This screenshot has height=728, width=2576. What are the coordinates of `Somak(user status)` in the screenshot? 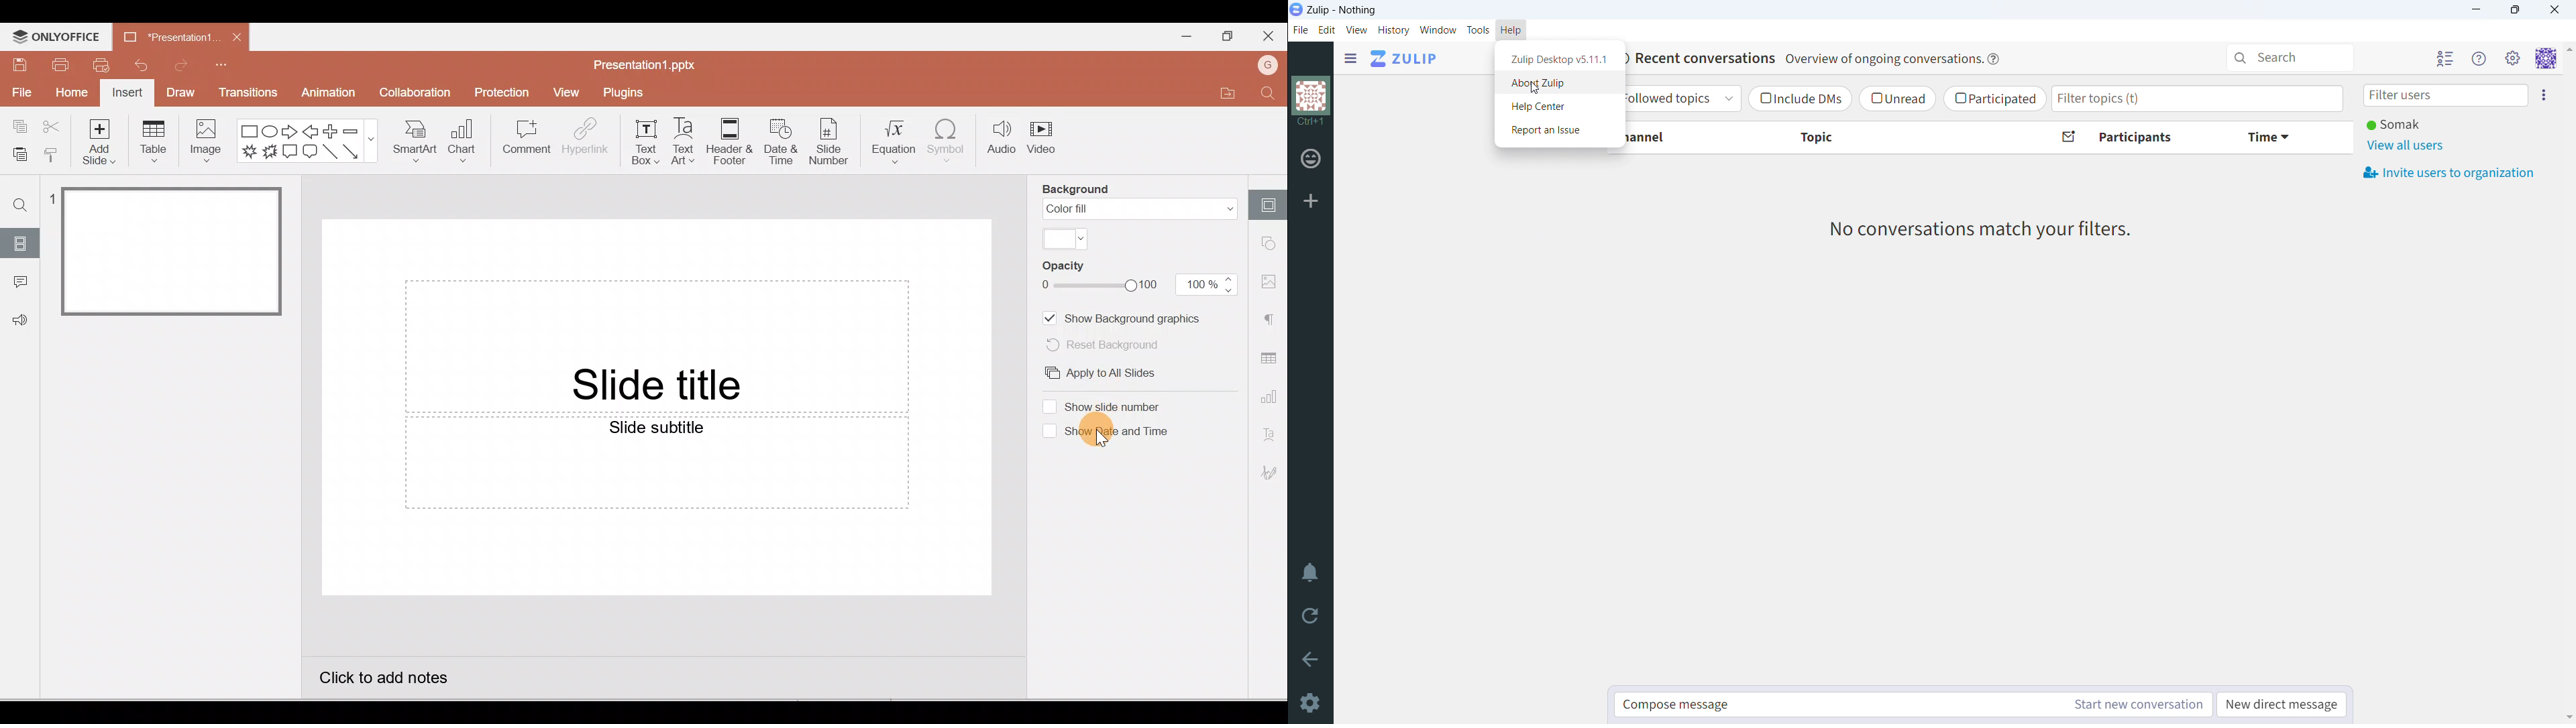 It's located at (2395, 125).